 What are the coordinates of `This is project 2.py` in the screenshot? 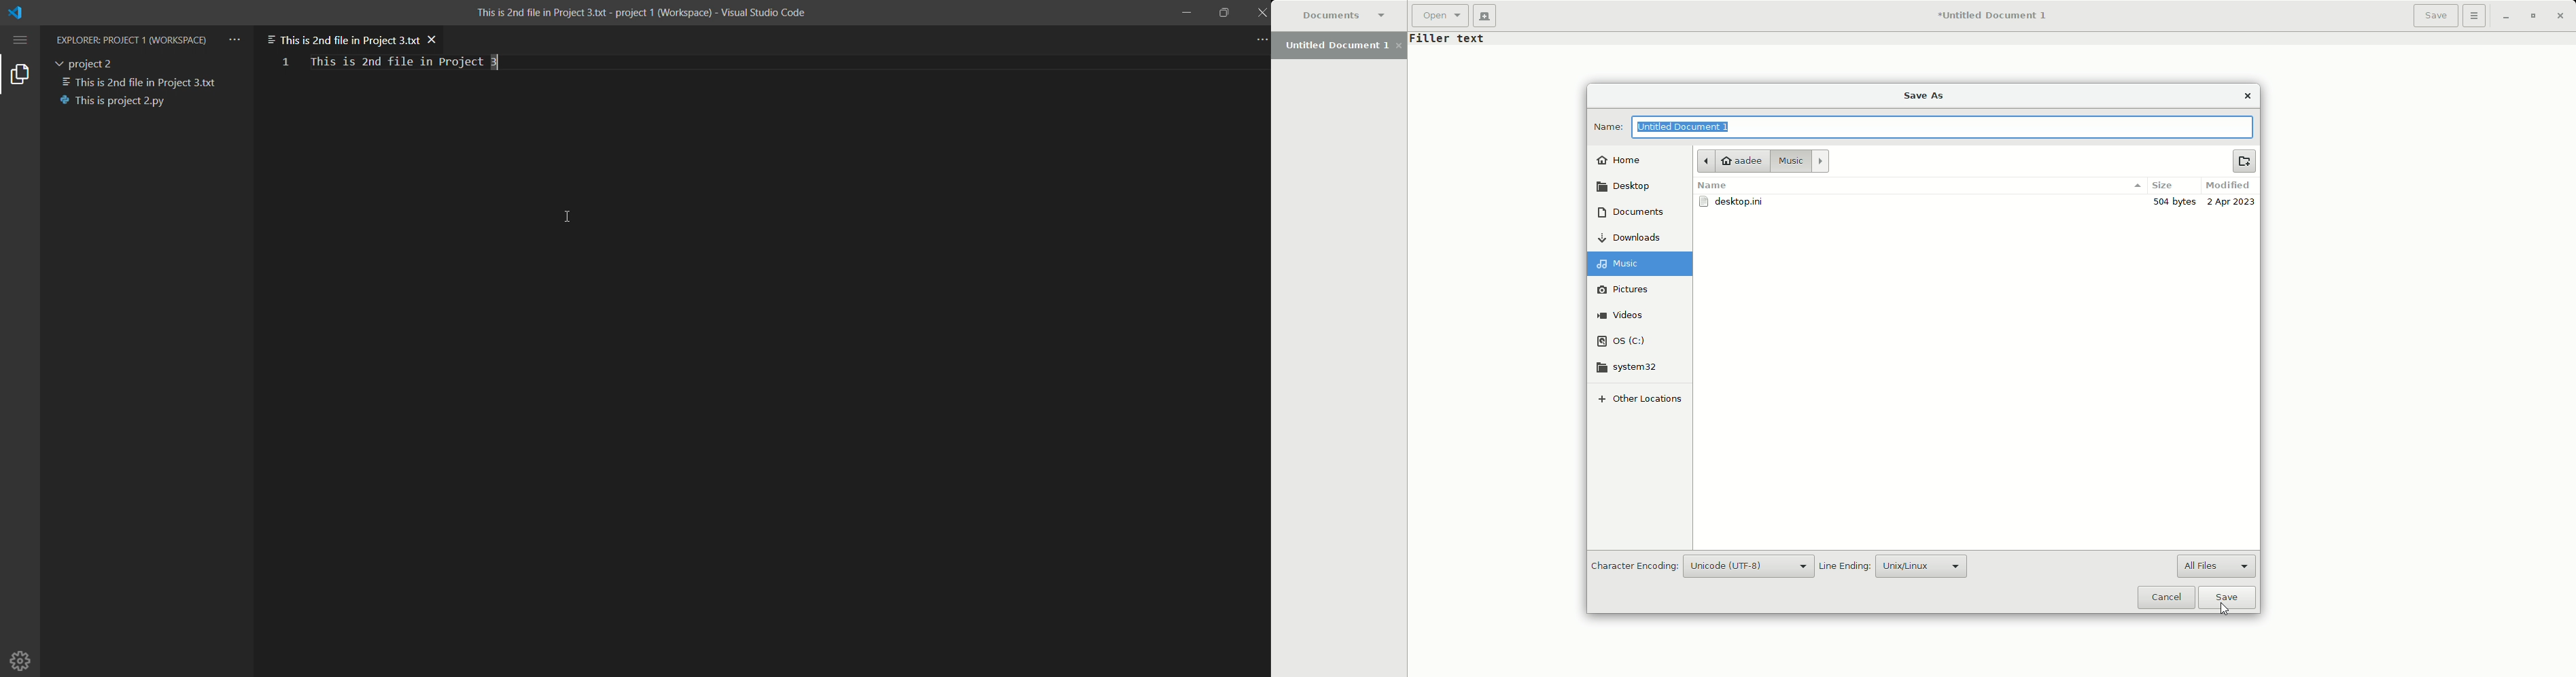 It's located at (118, 101).